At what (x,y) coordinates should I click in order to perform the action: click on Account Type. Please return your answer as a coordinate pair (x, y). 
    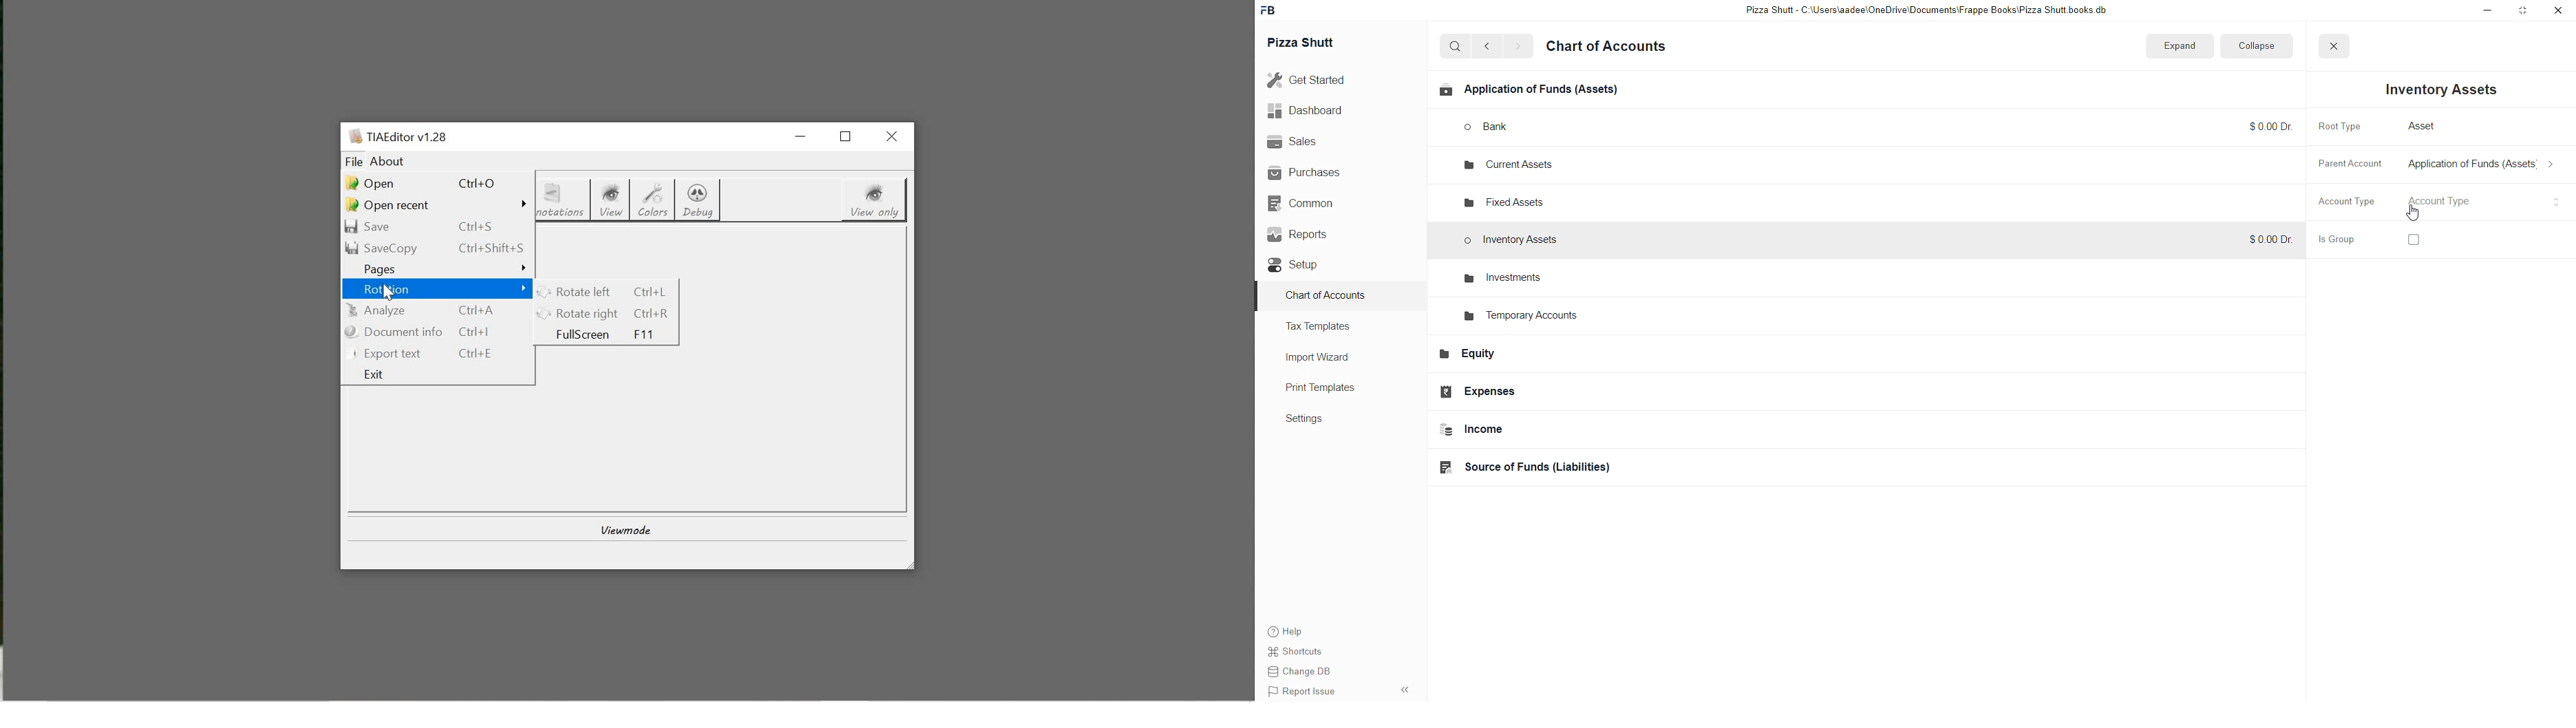
    Looking at the image, I should click on (2338, 202).